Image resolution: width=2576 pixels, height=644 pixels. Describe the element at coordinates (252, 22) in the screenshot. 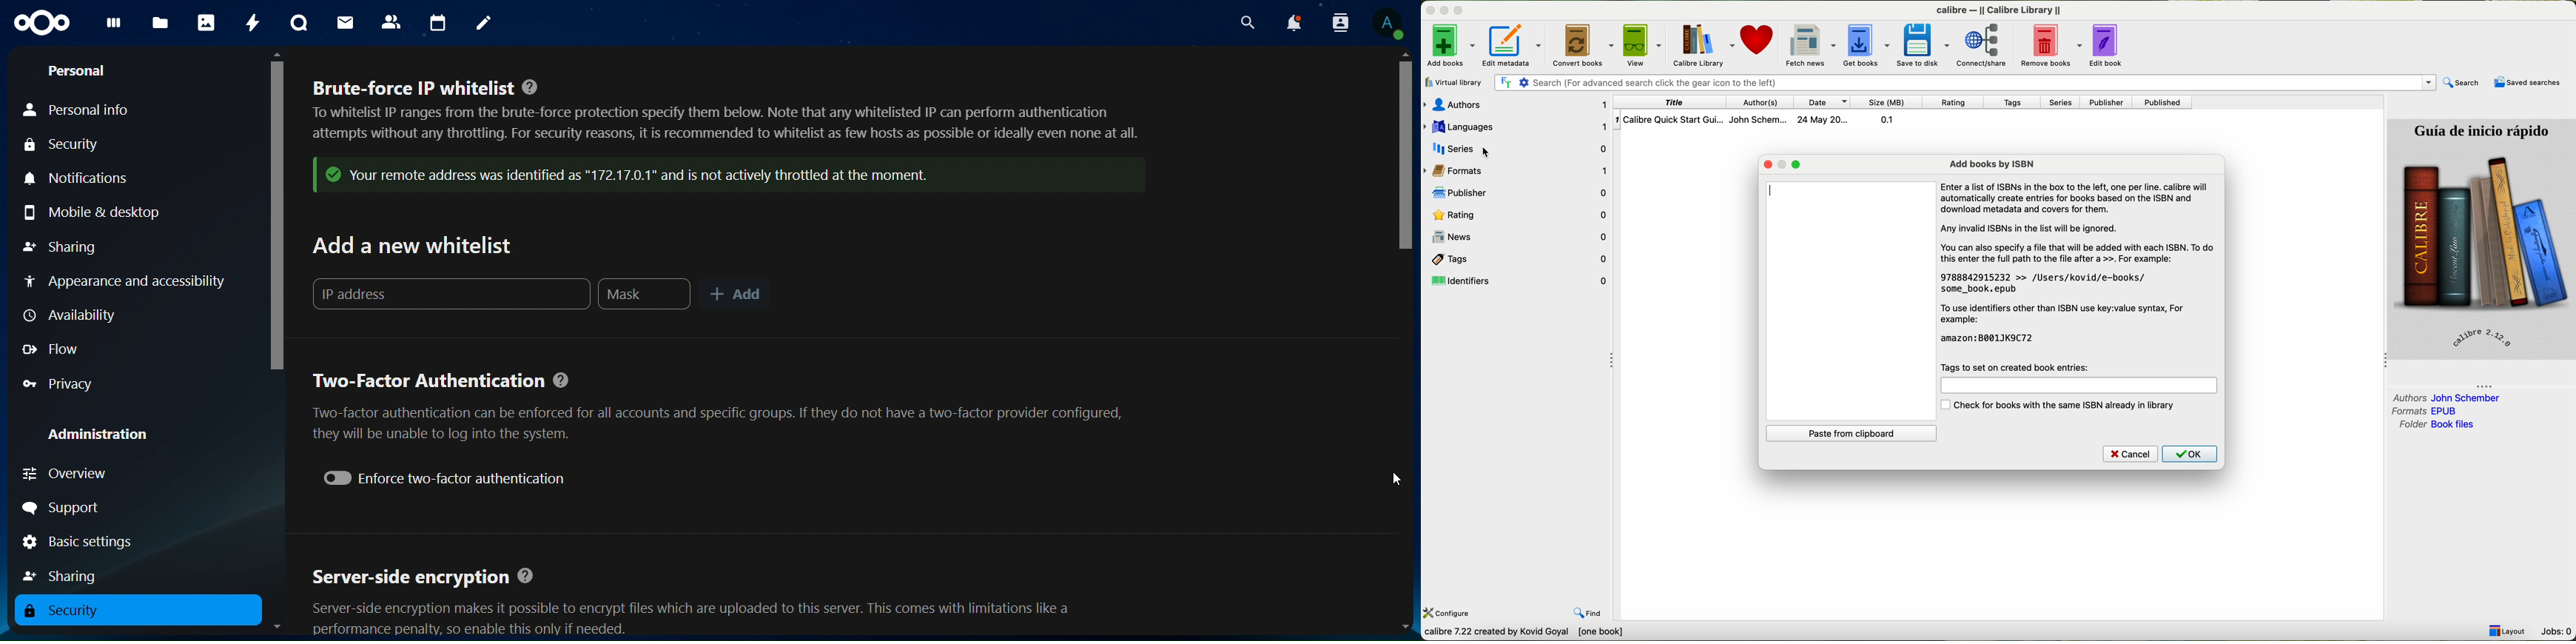

I see `activity` at that location.